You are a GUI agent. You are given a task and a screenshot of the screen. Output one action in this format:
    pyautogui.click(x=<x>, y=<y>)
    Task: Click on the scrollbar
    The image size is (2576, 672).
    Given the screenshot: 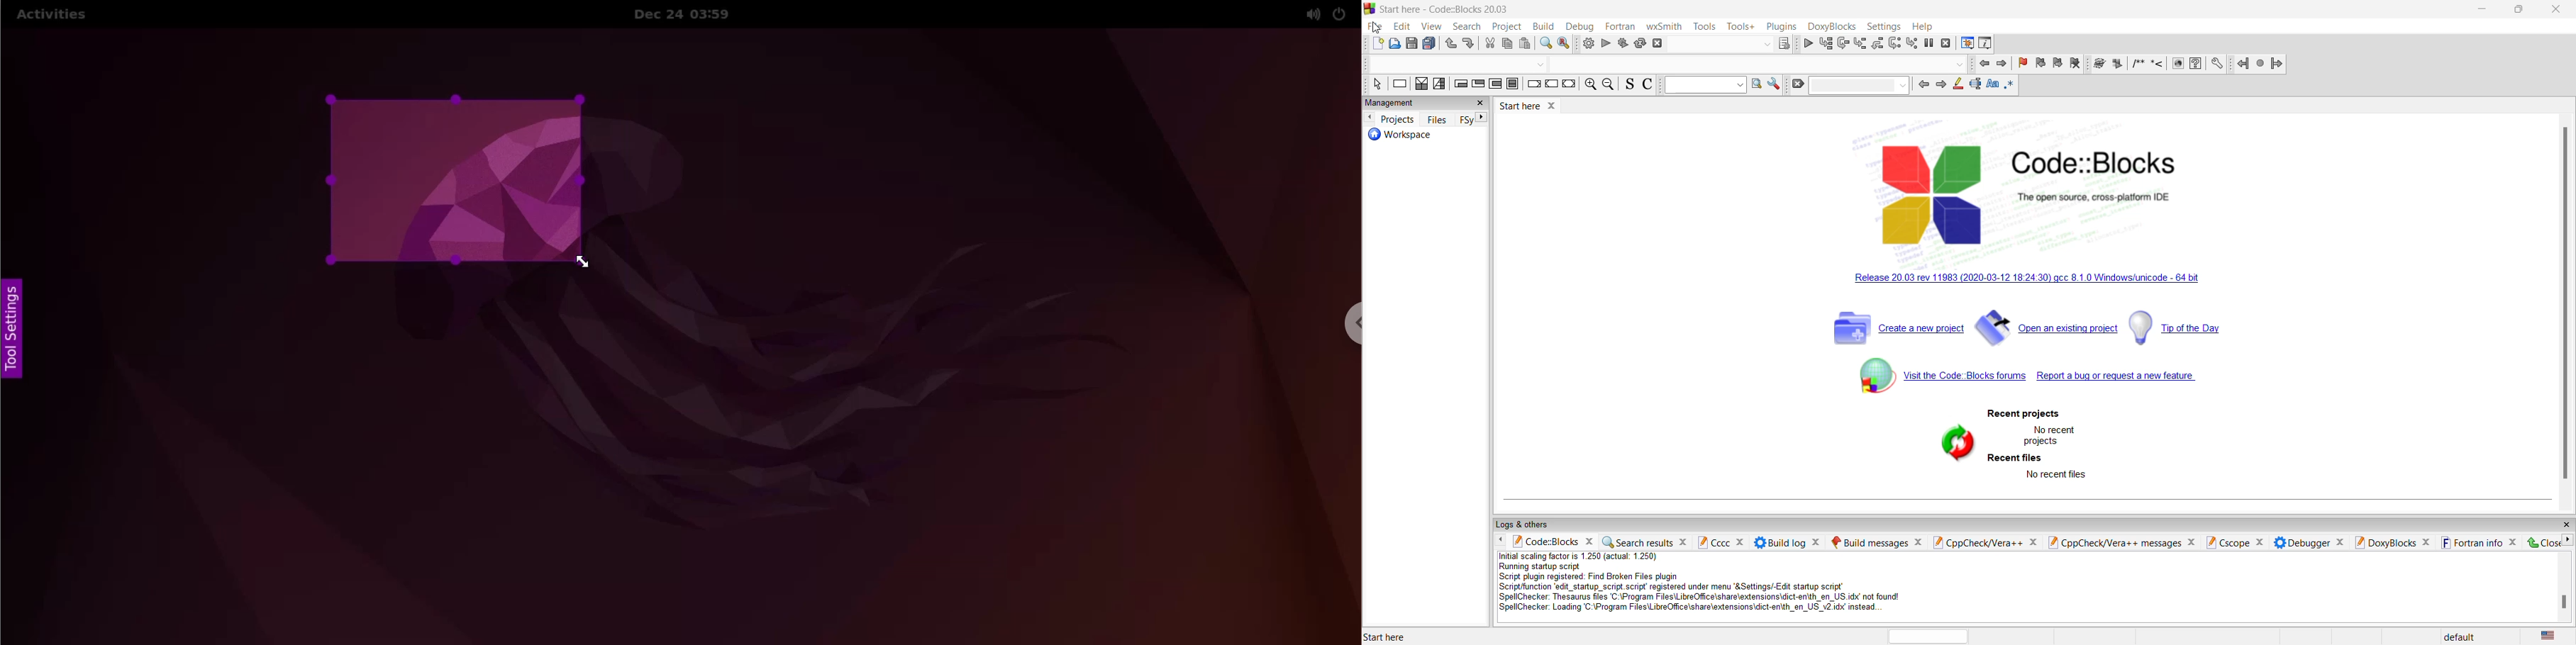 What is the action you would take?
    pyautogui.click(x=2565, y=602)
    